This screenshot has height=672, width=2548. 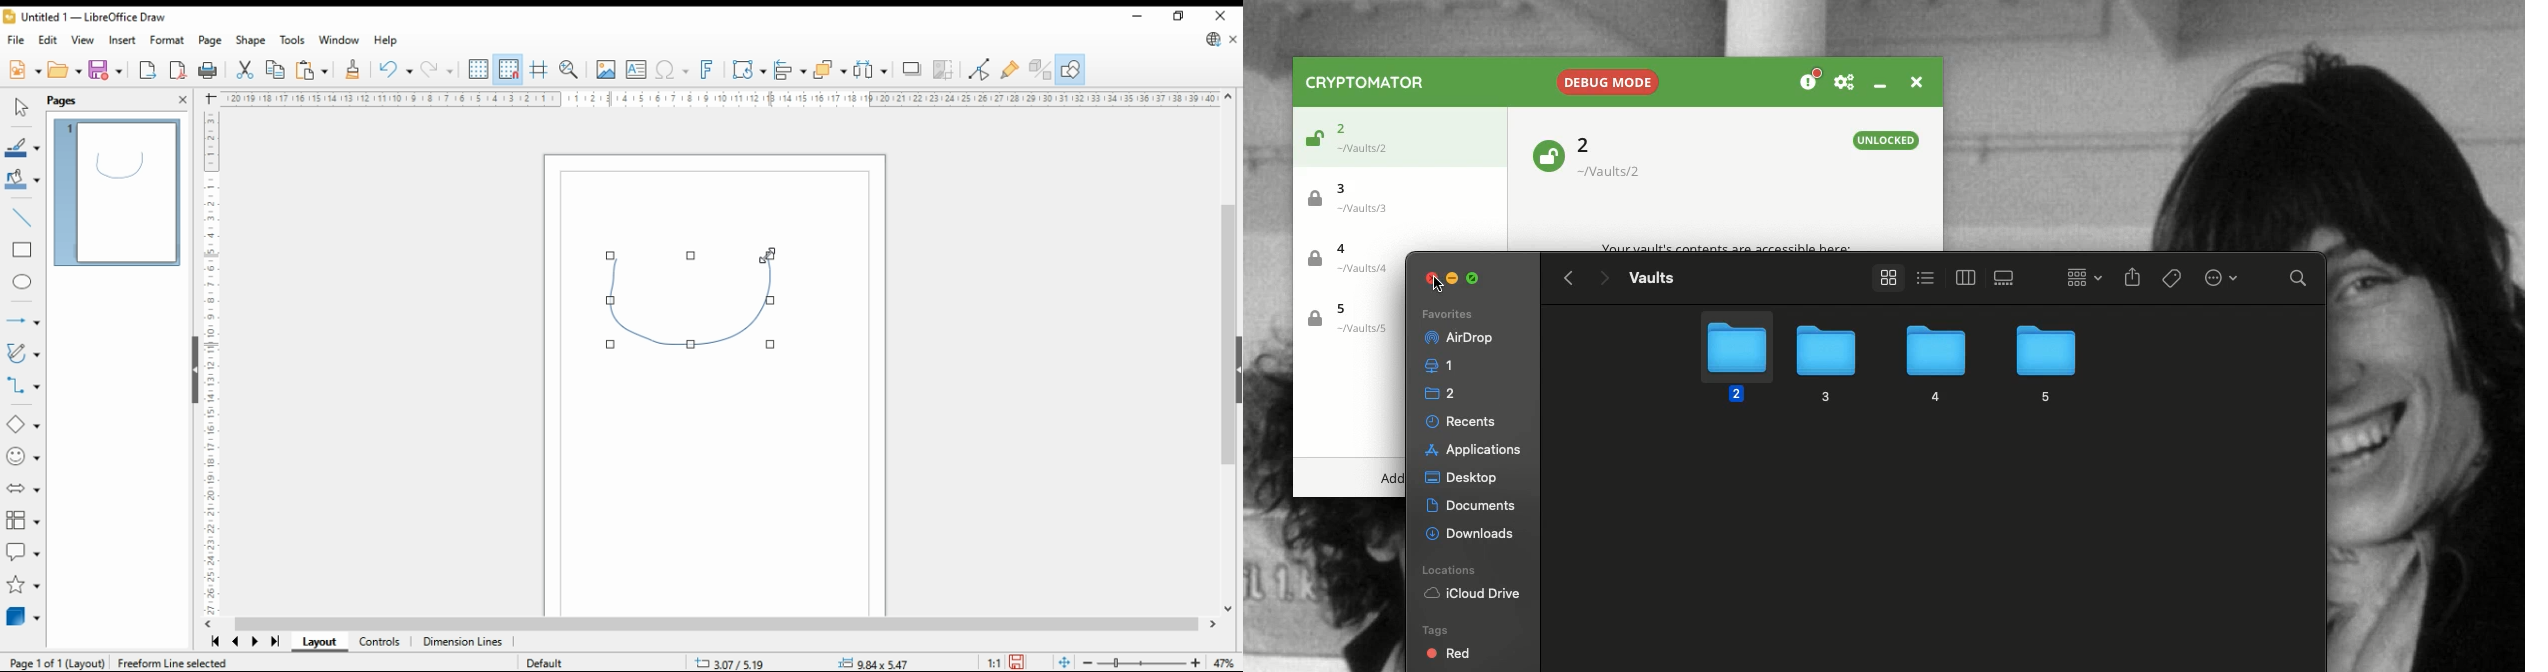 I want to click on zoom and pan, so click(x=569, y=71).